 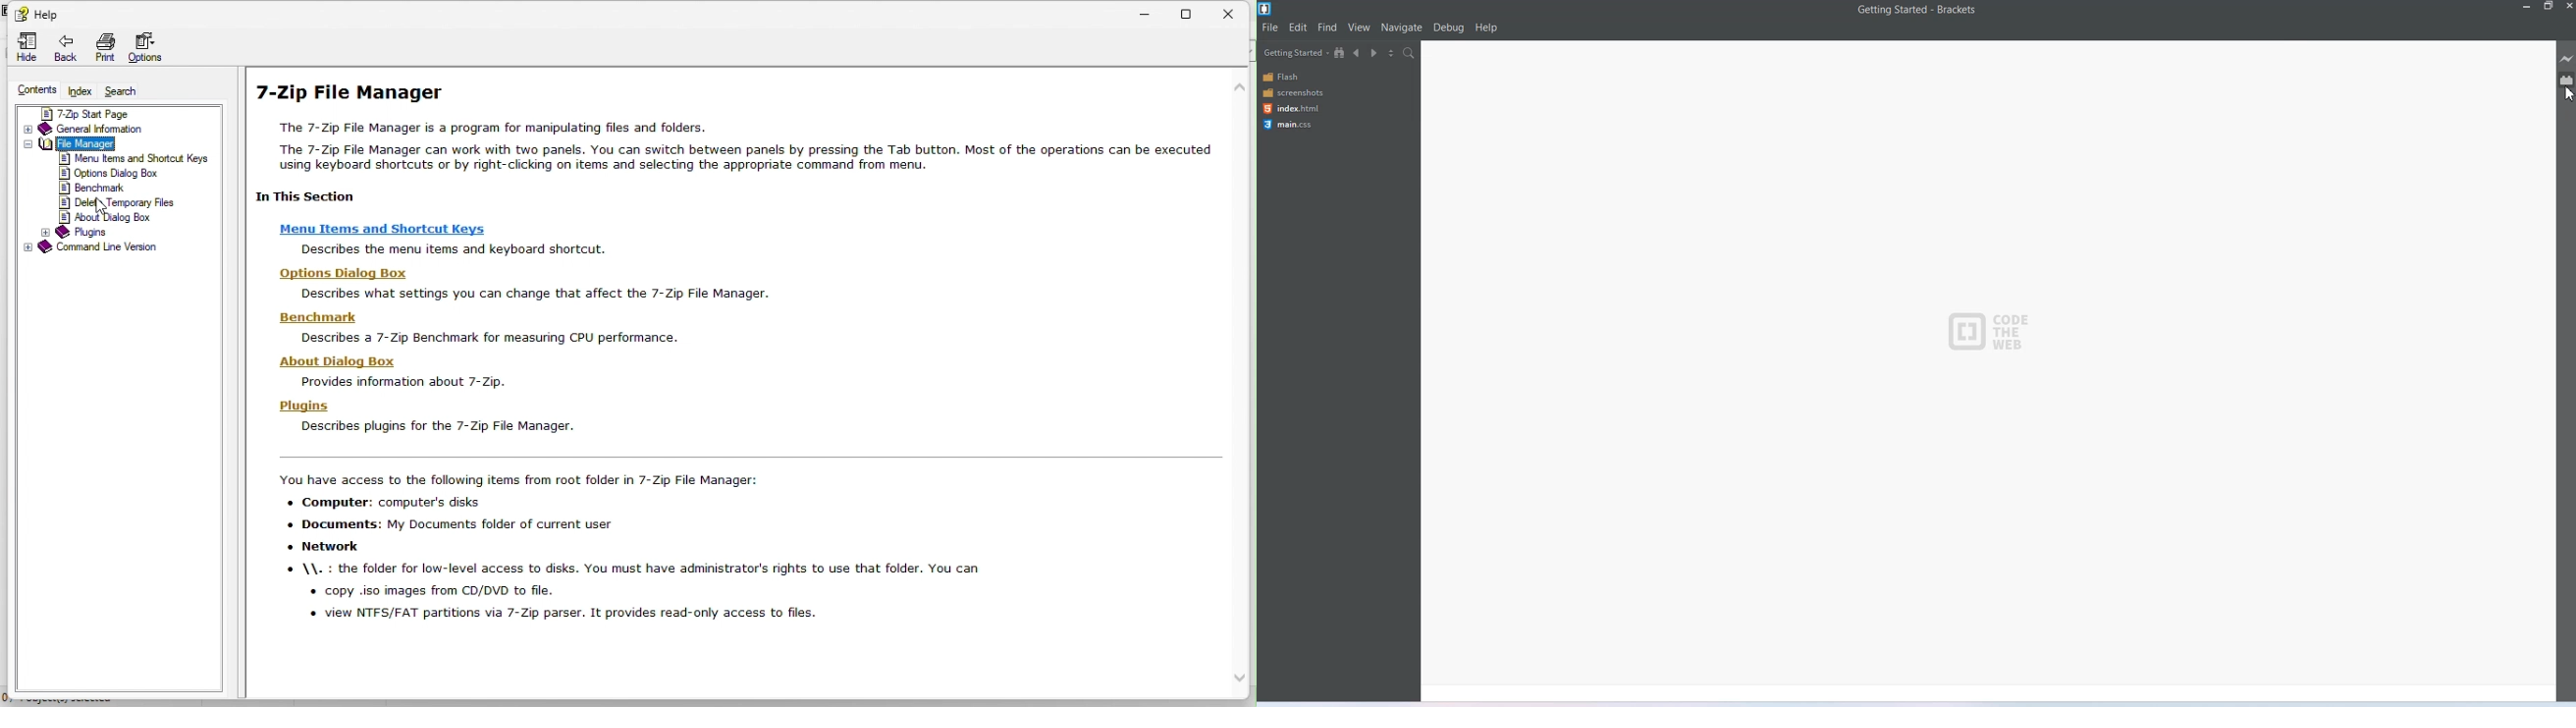 I want to click on Close, so click(x=1238, y=12).